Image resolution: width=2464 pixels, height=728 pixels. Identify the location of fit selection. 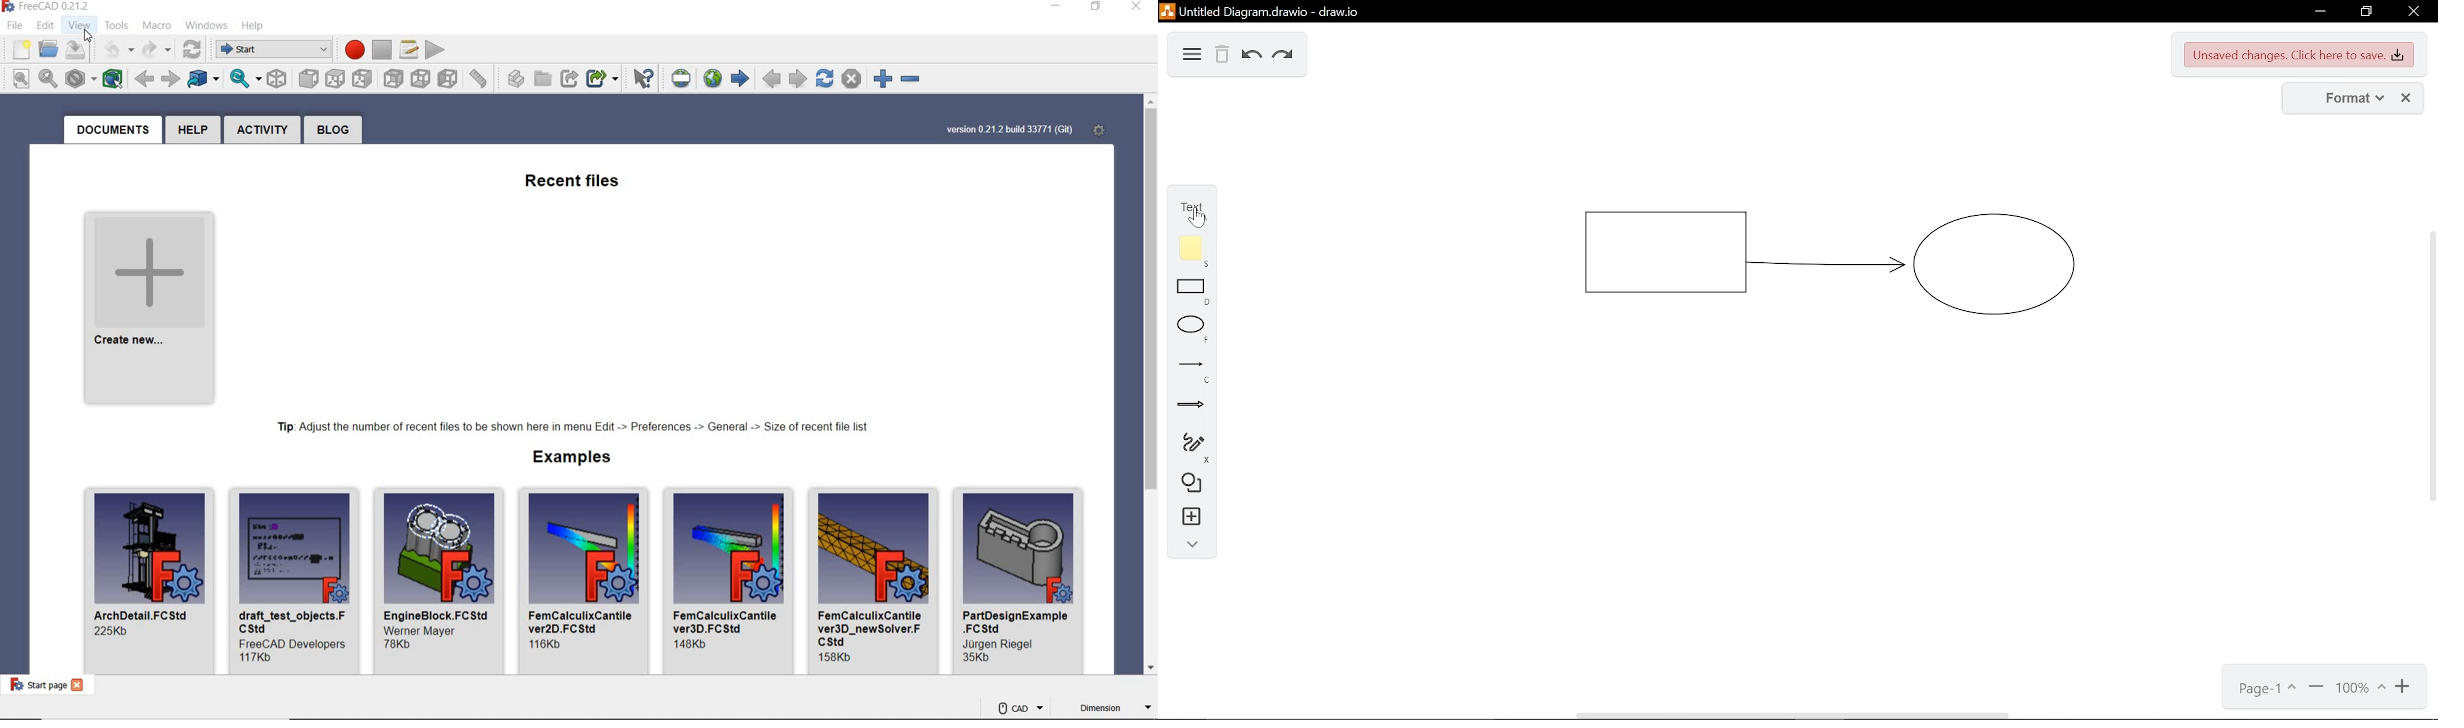
(48, 78).